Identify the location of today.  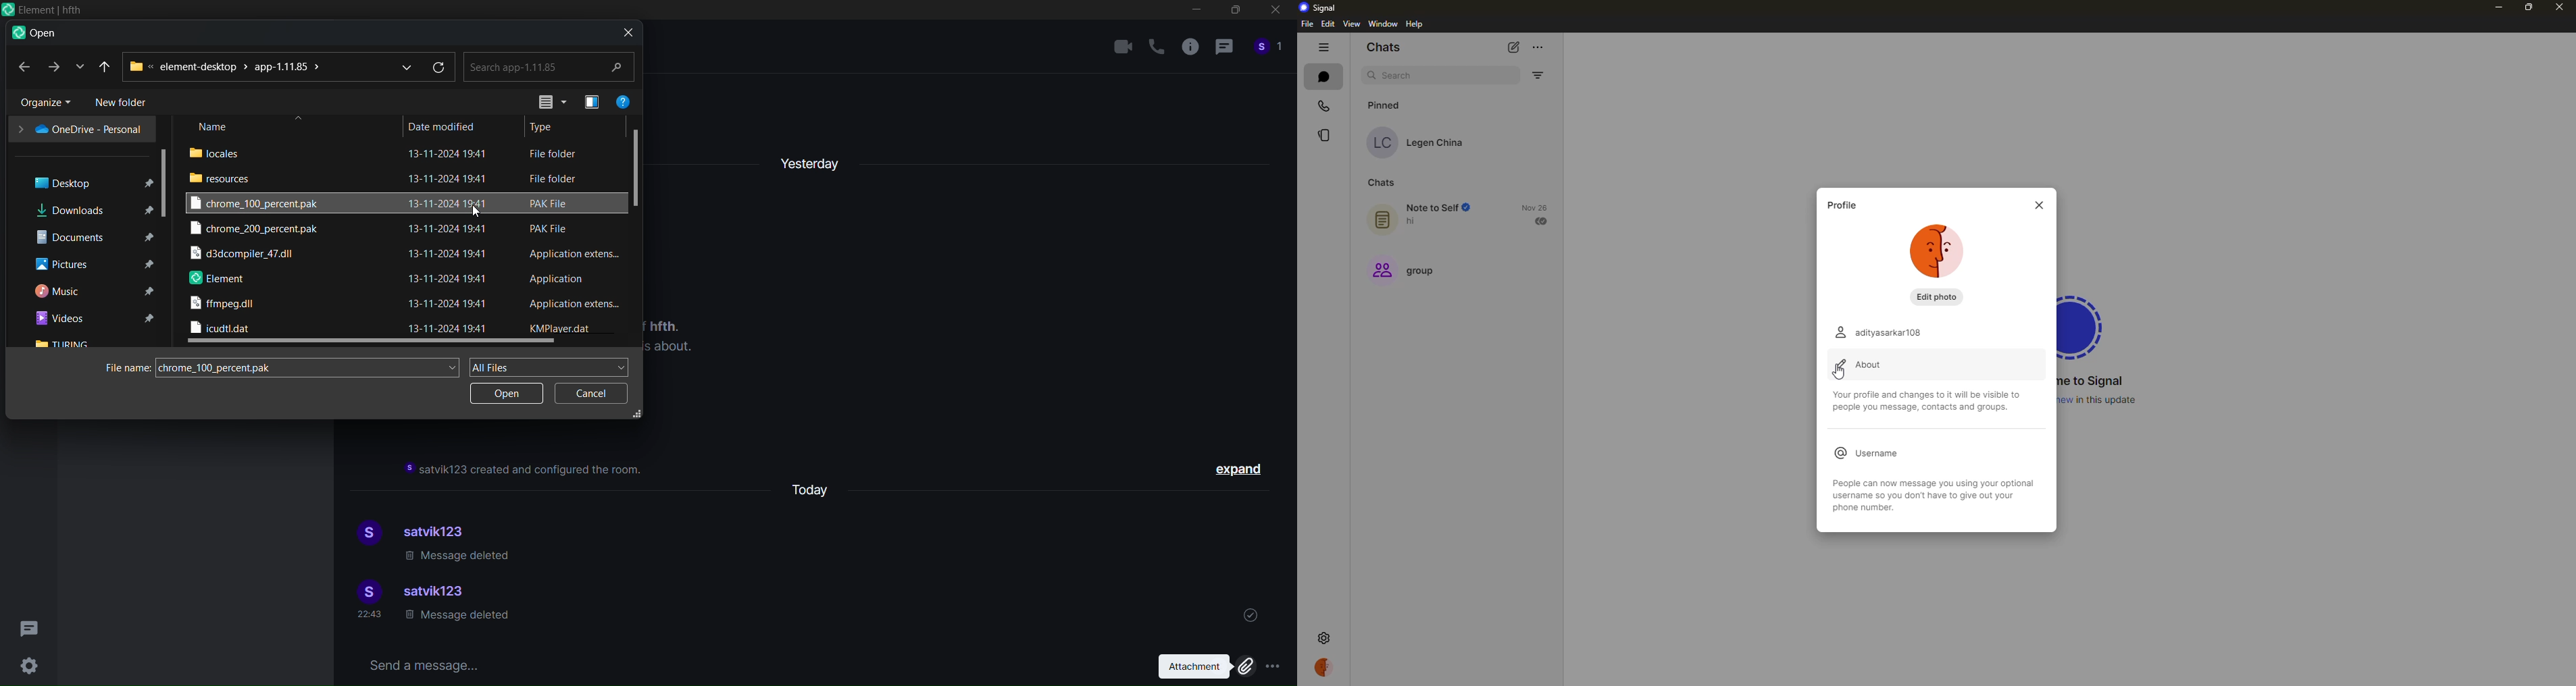
(817, 488).